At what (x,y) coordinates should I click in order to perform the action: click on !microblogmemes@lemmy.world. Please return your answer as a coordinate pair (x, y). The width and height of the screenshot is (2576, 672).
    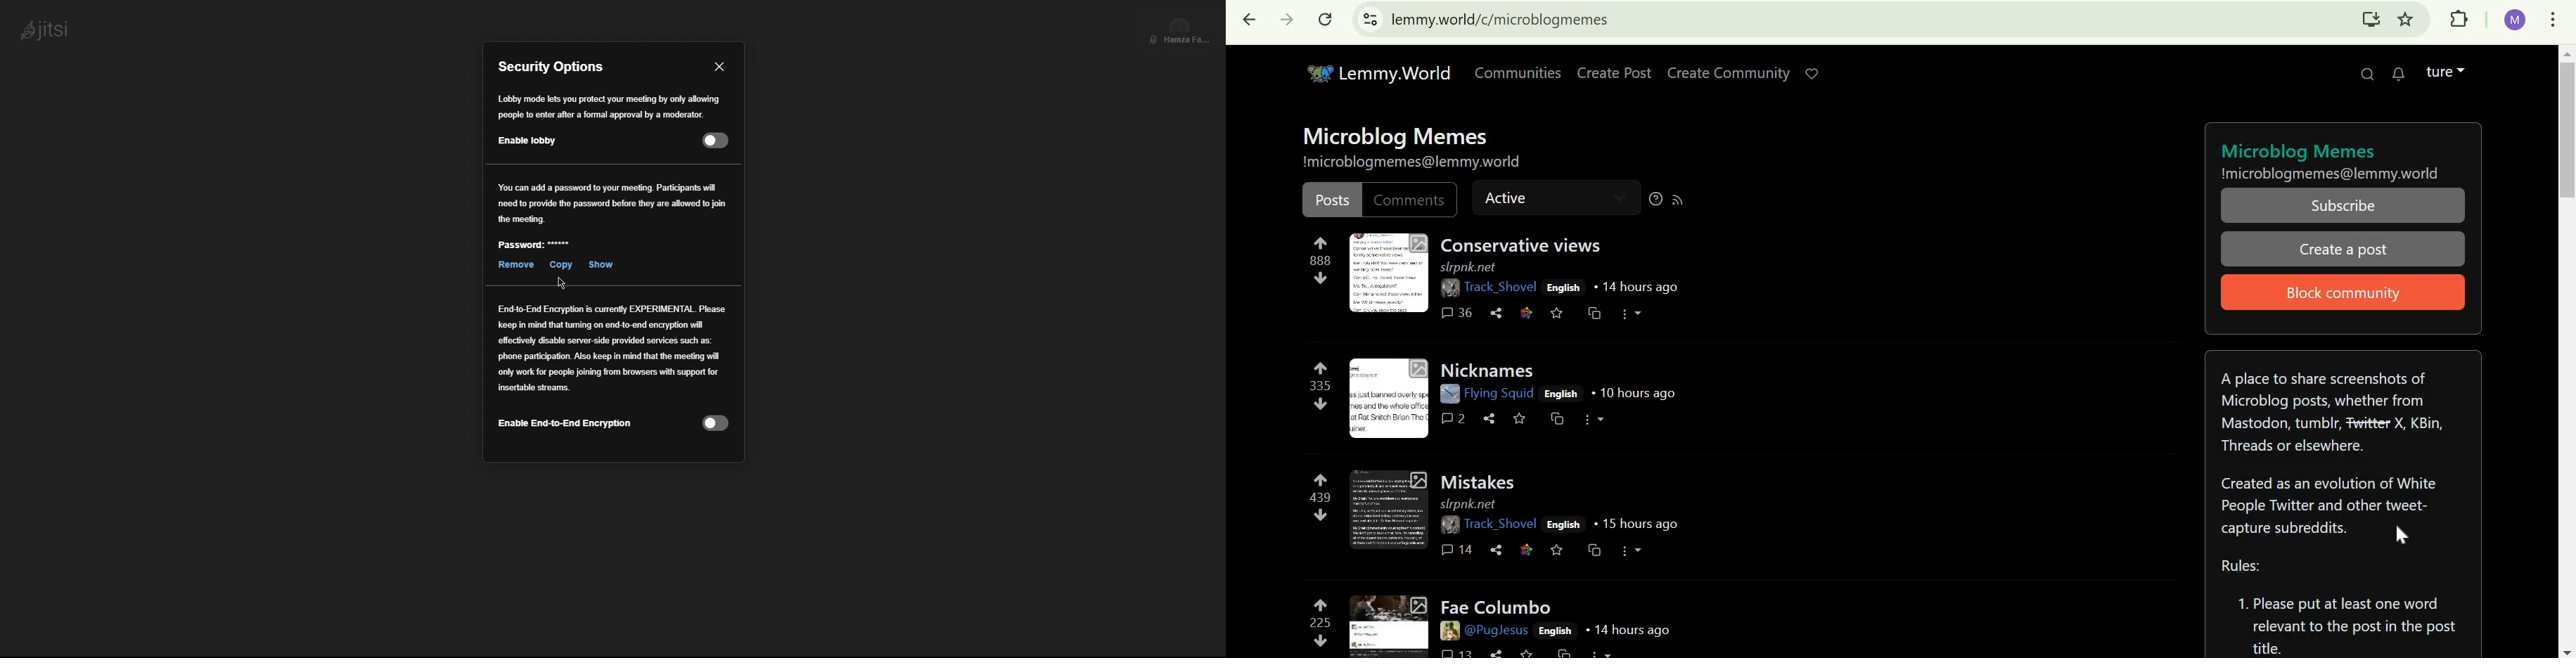
    Looking at the image, I should click on (2331, 174).